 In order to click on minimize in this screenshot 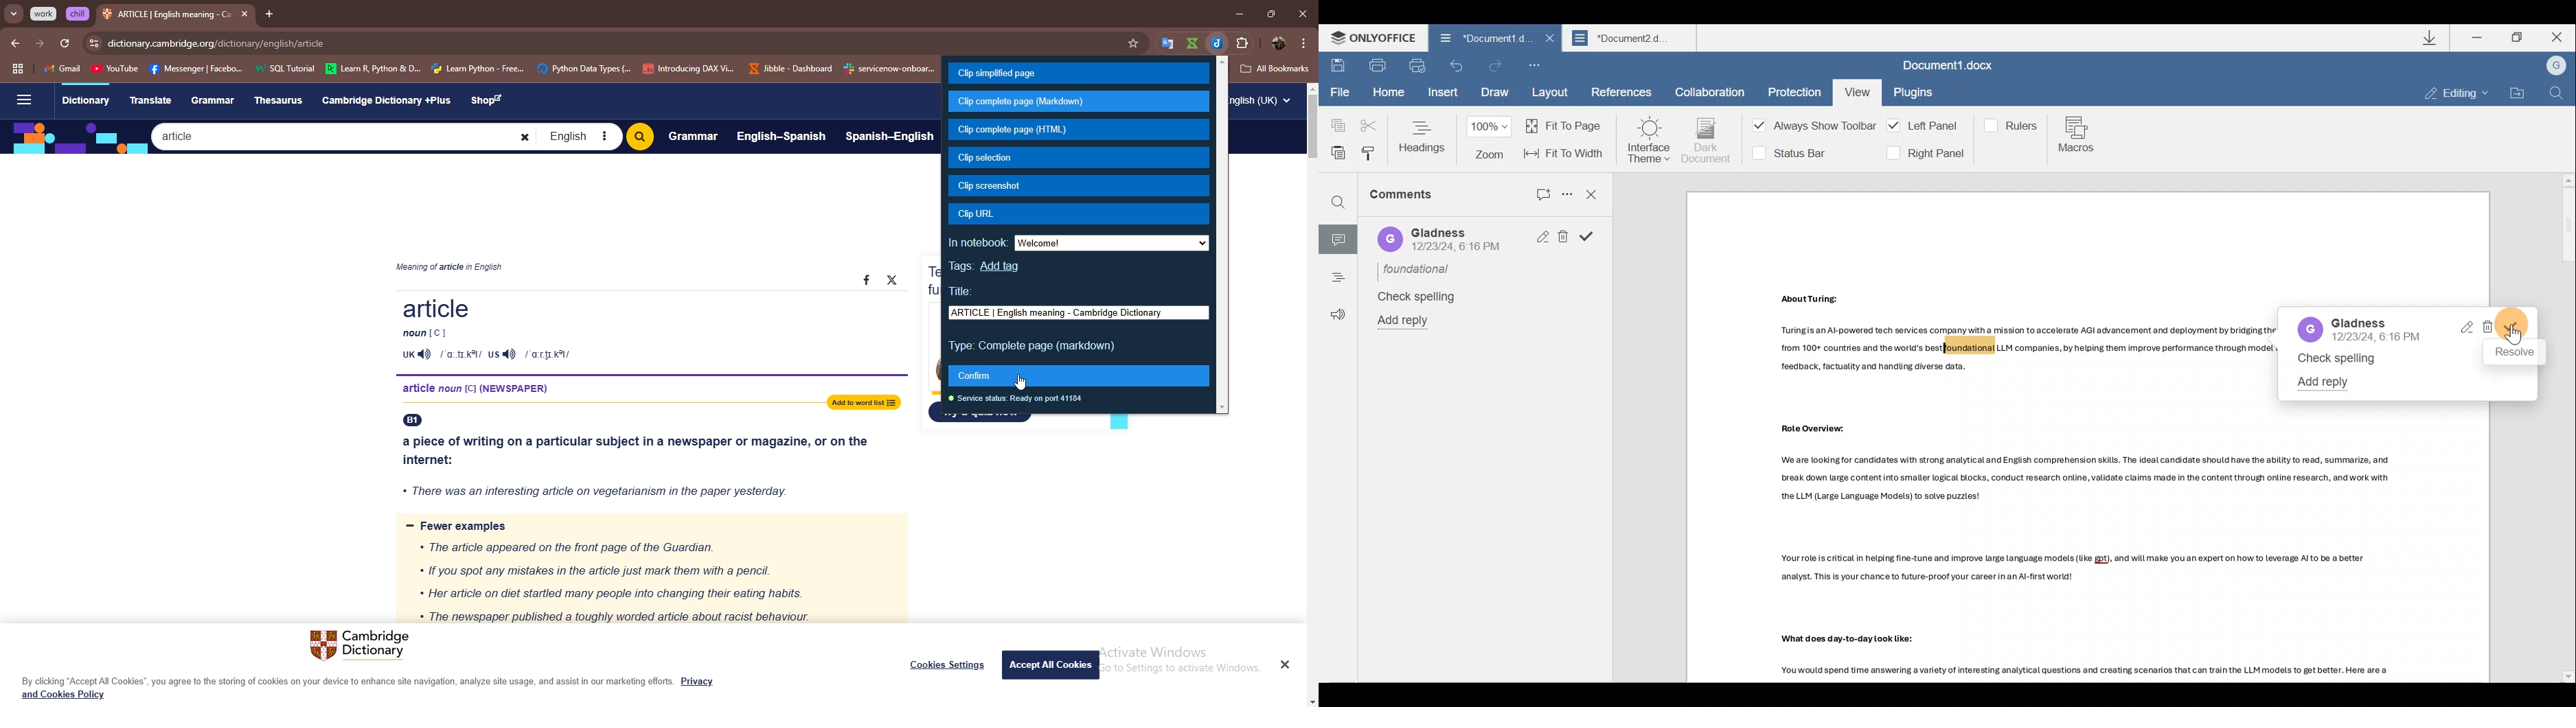, I will do `click(1239, 13)`.